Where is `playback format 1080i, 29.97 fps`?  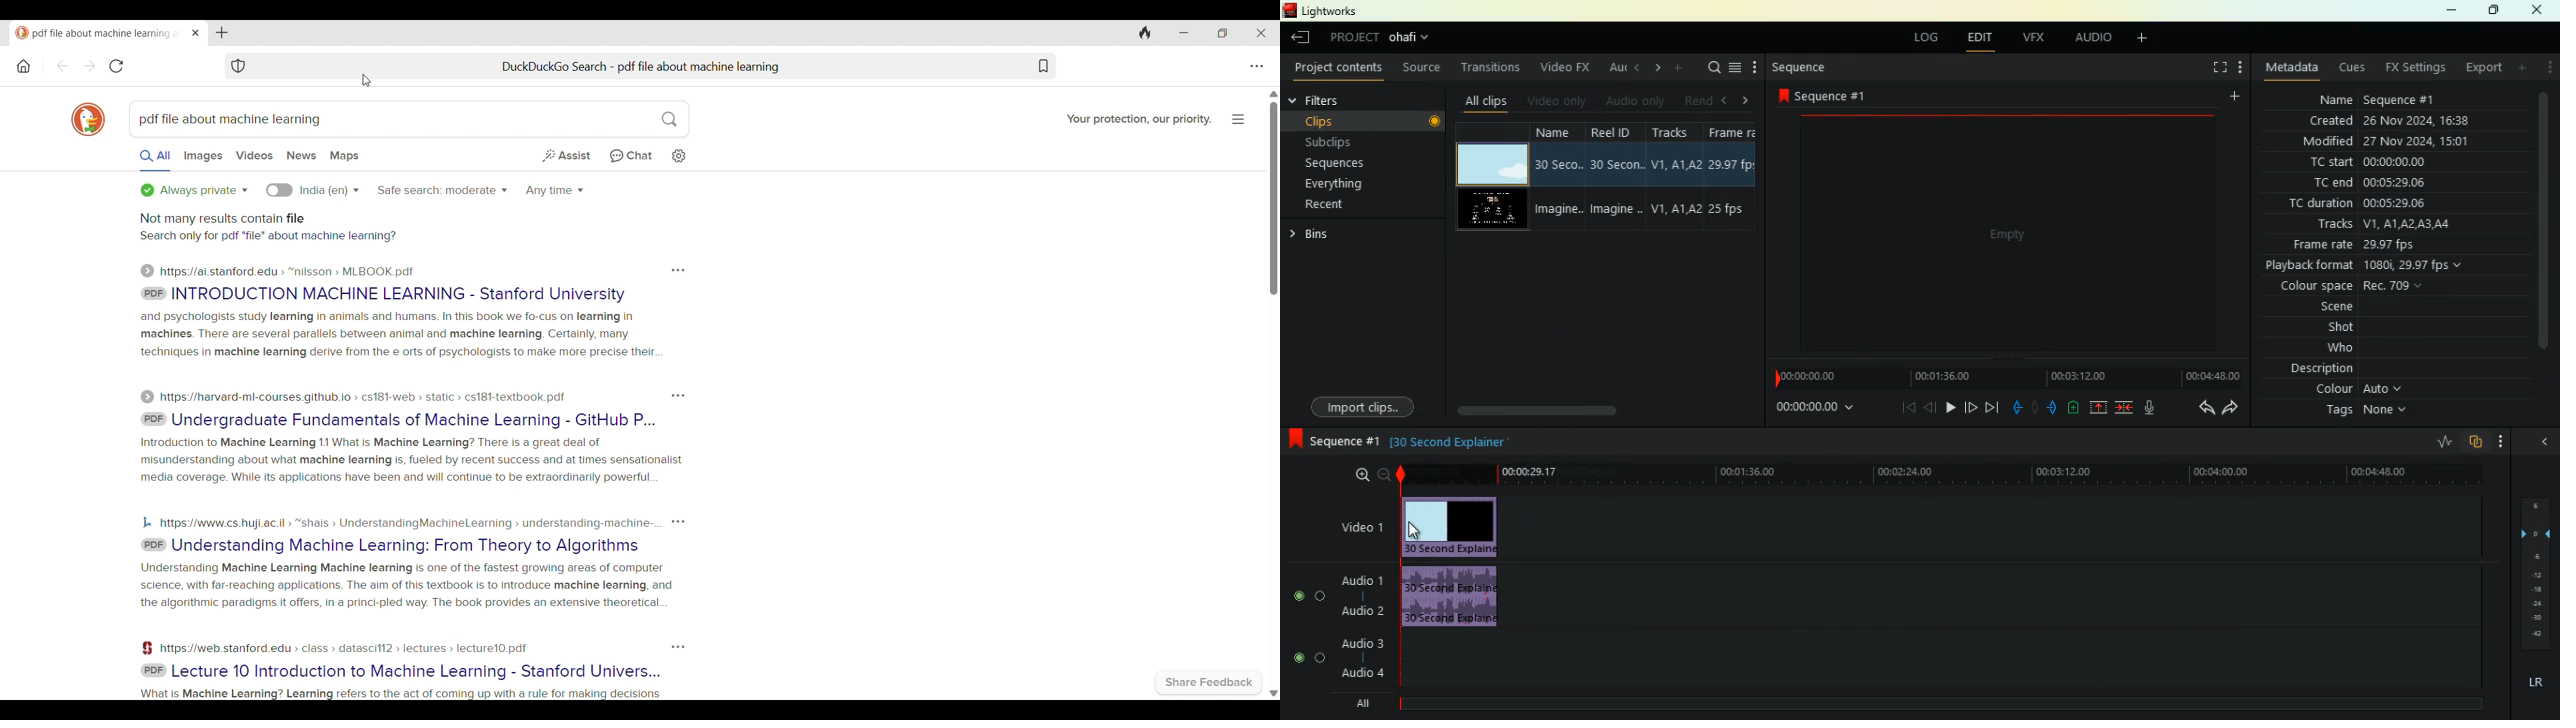
playback format 1080i, 29.97 fps is located at coordinates (2364, 267).